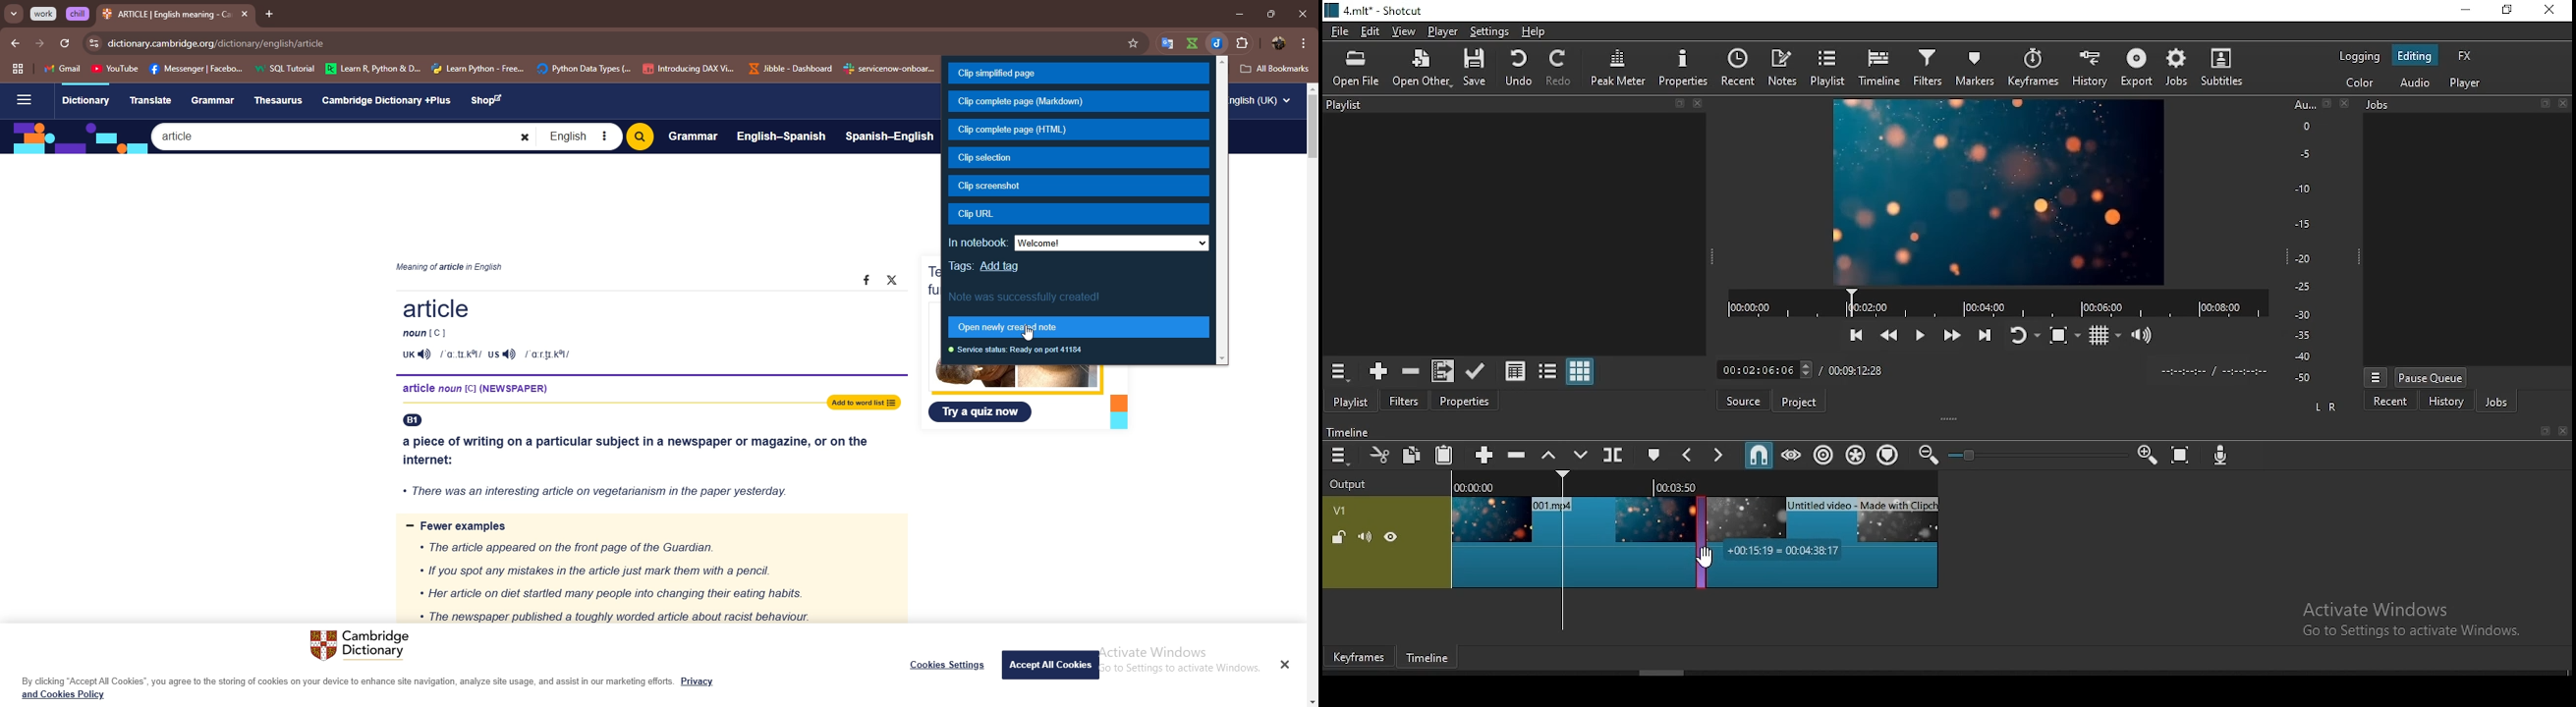  I want to click on forward, so click(39, 45).